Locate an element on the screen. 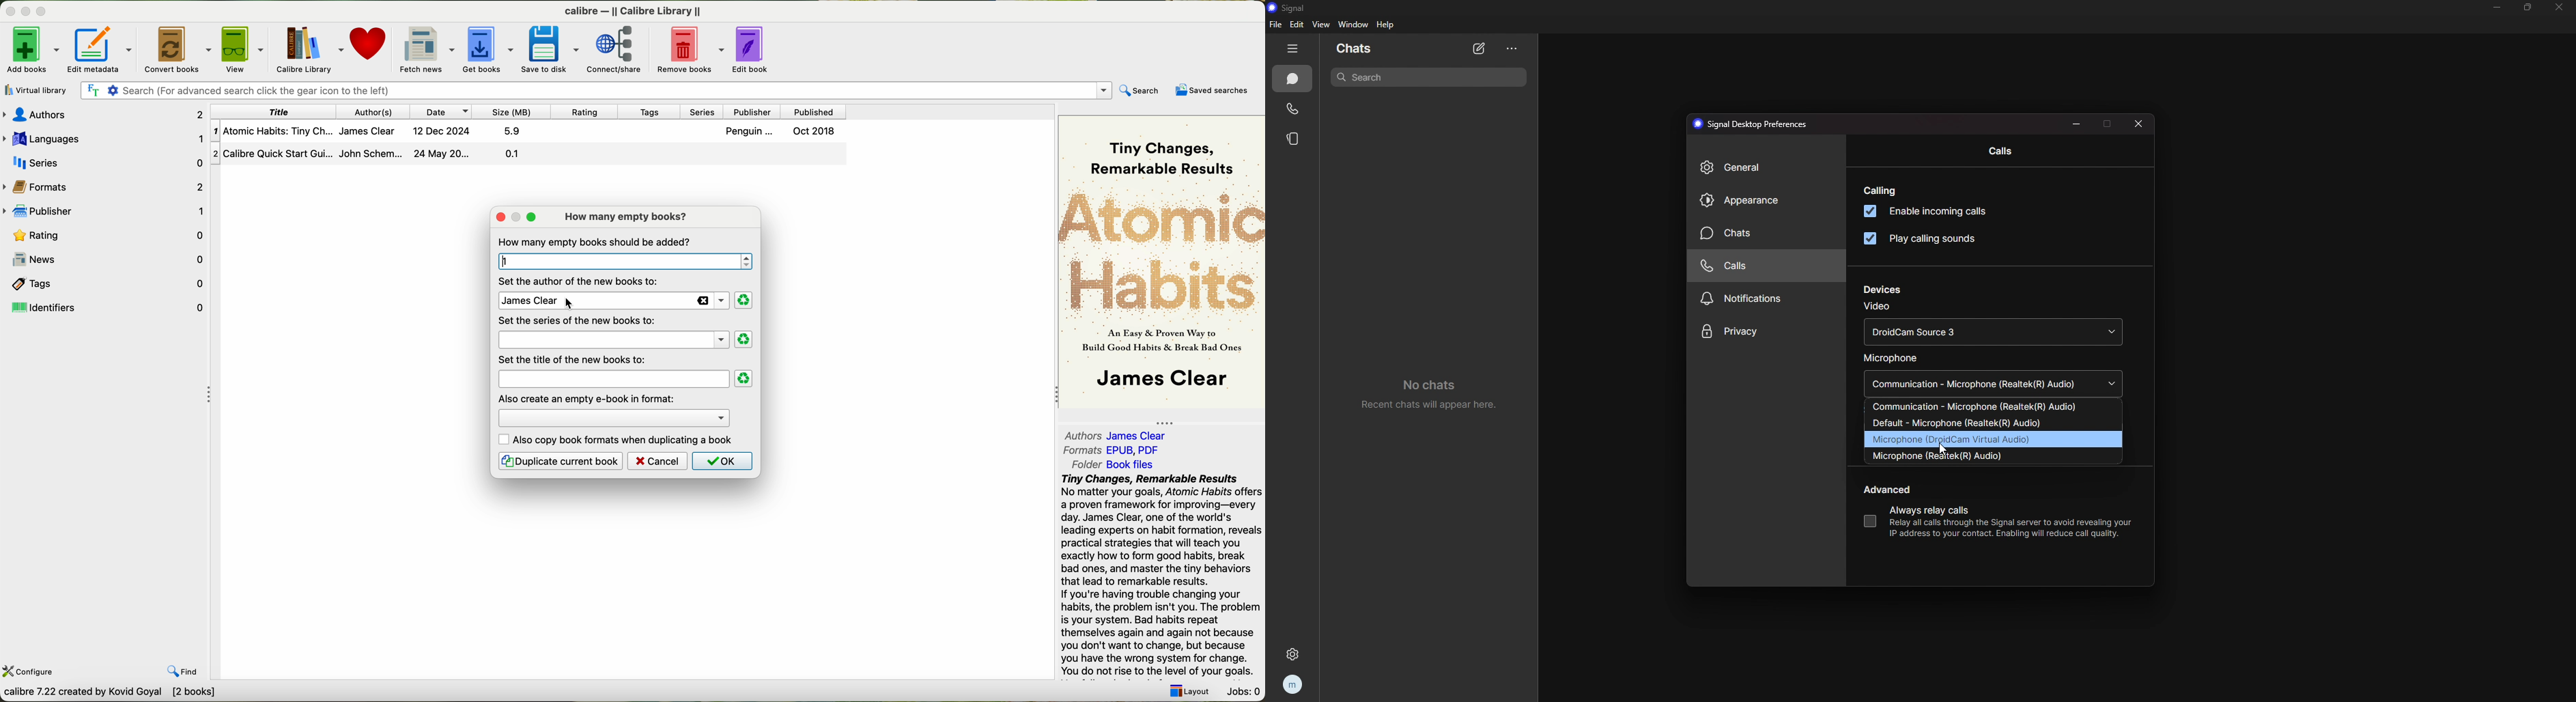  options is located at coordinates (613, 417).